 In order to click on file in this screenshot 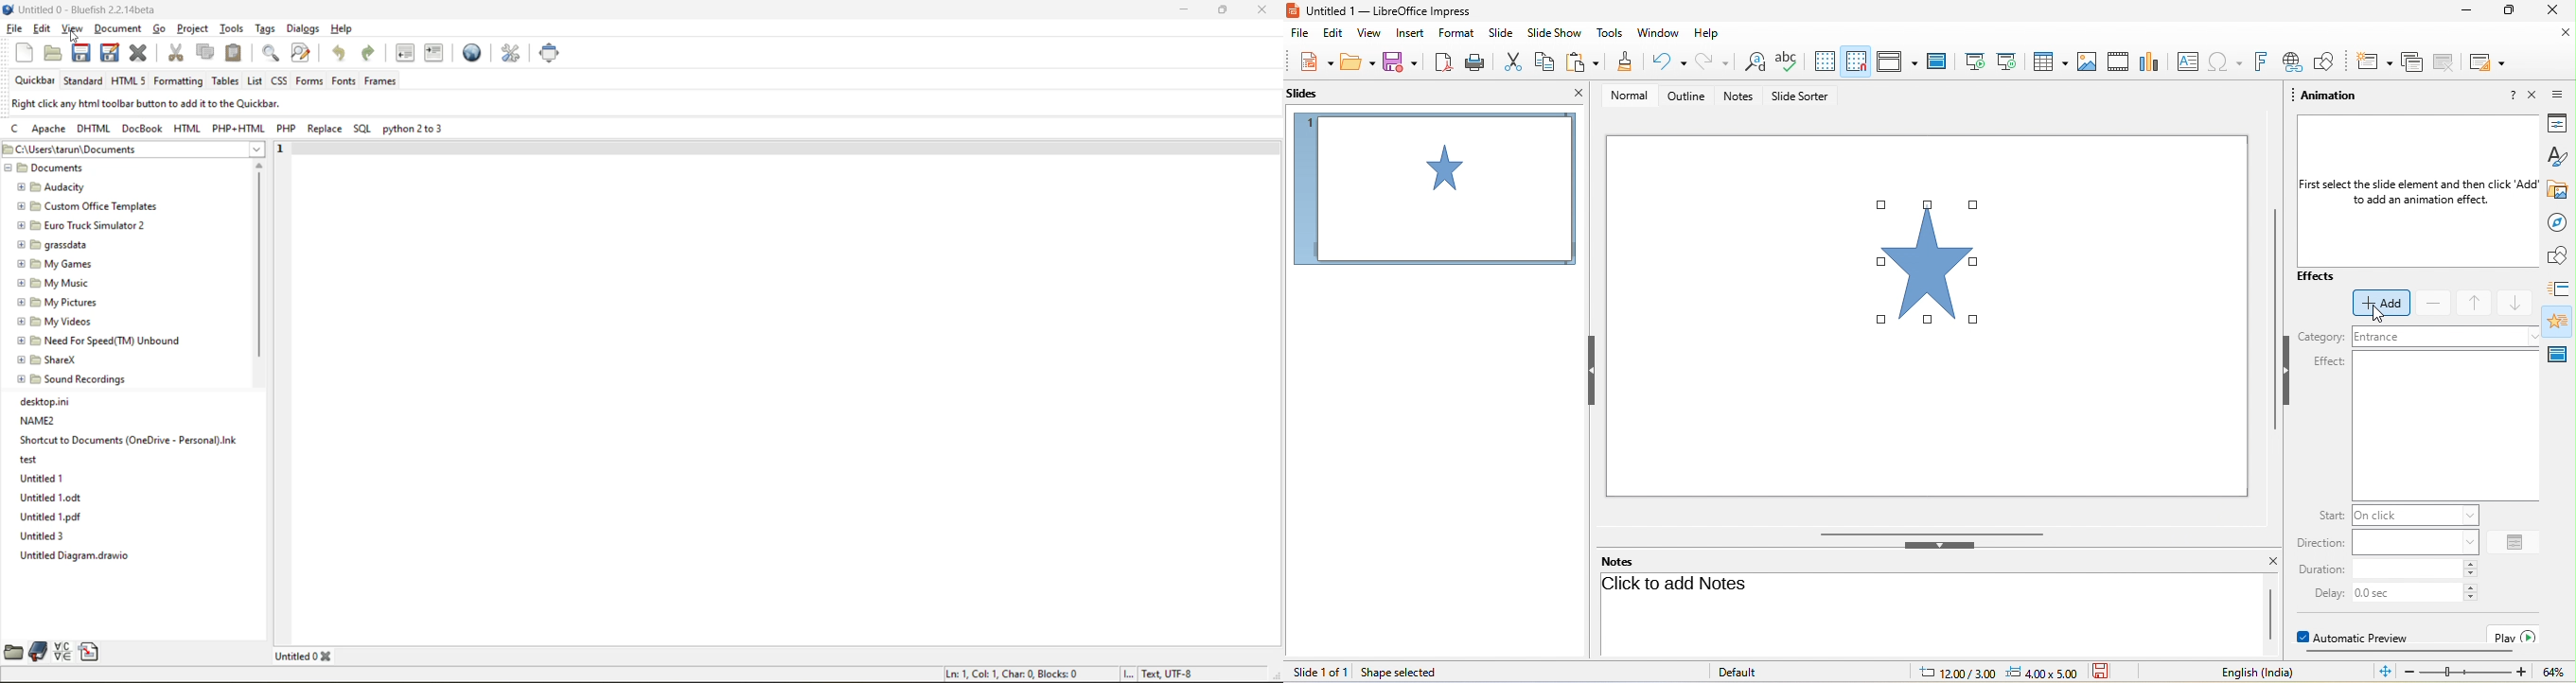, I will do `click(1300, 34)`.